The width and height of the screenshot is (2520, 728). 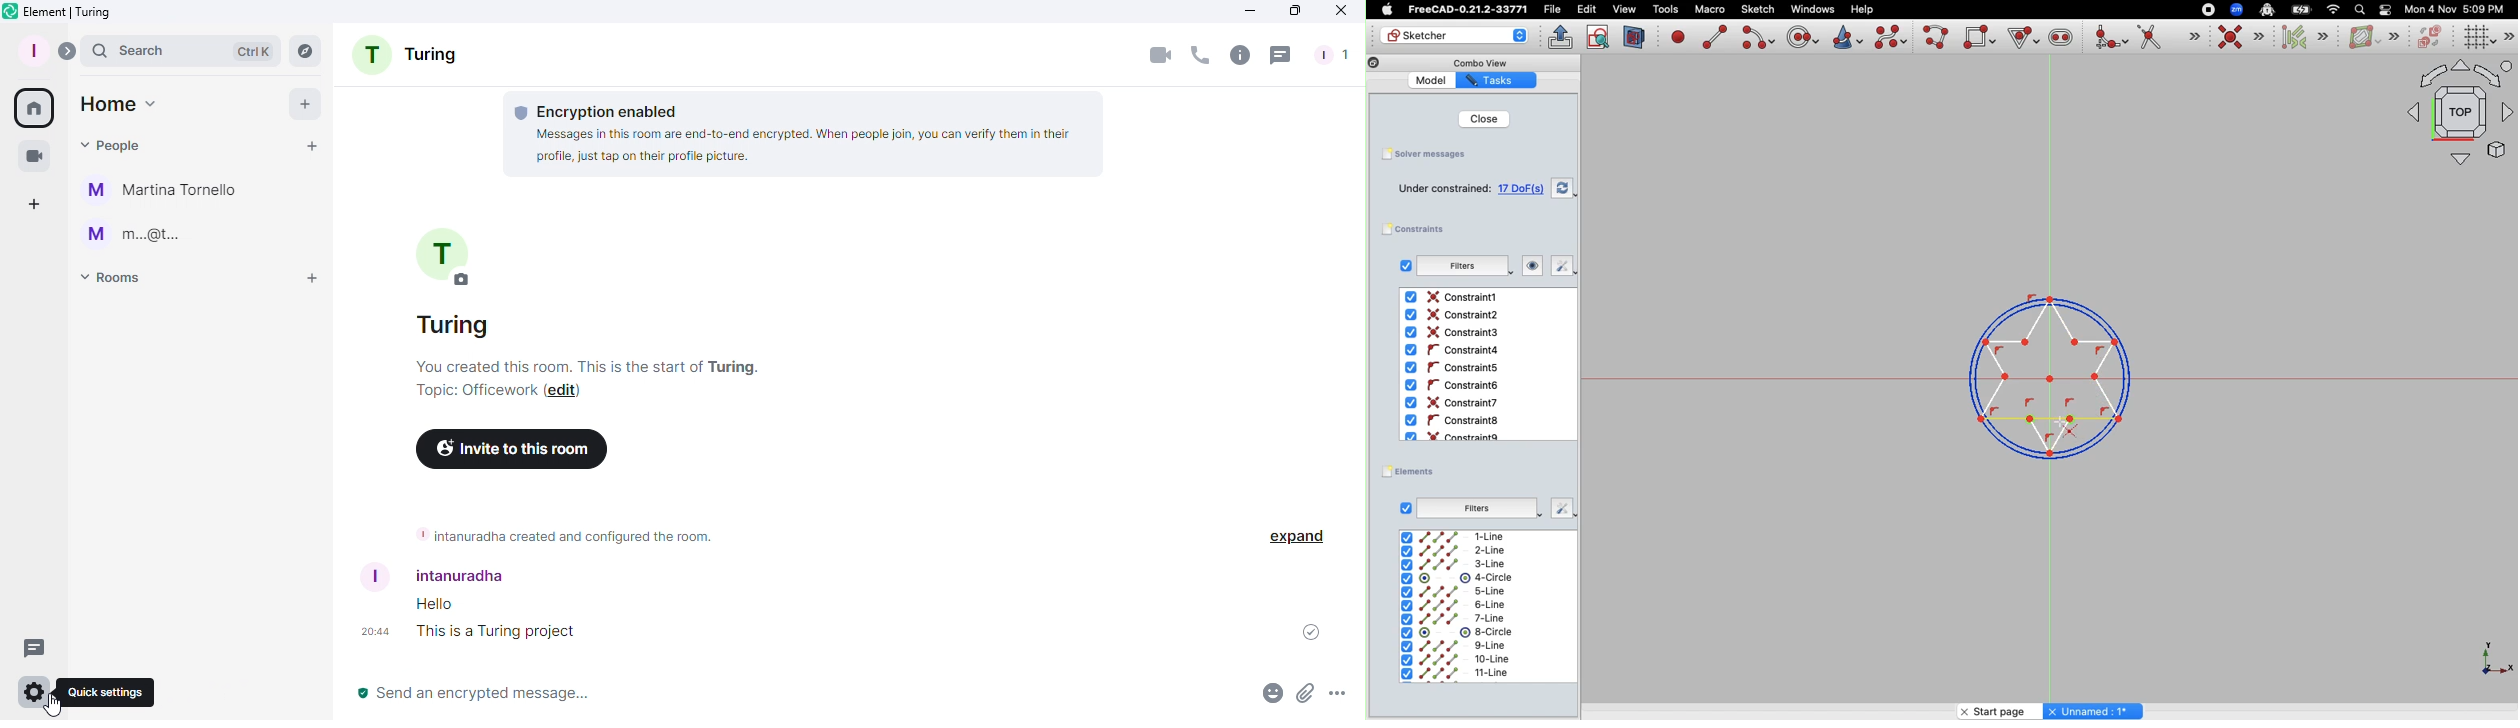 I want to click on 5-line, so click(x=1455, y=591).